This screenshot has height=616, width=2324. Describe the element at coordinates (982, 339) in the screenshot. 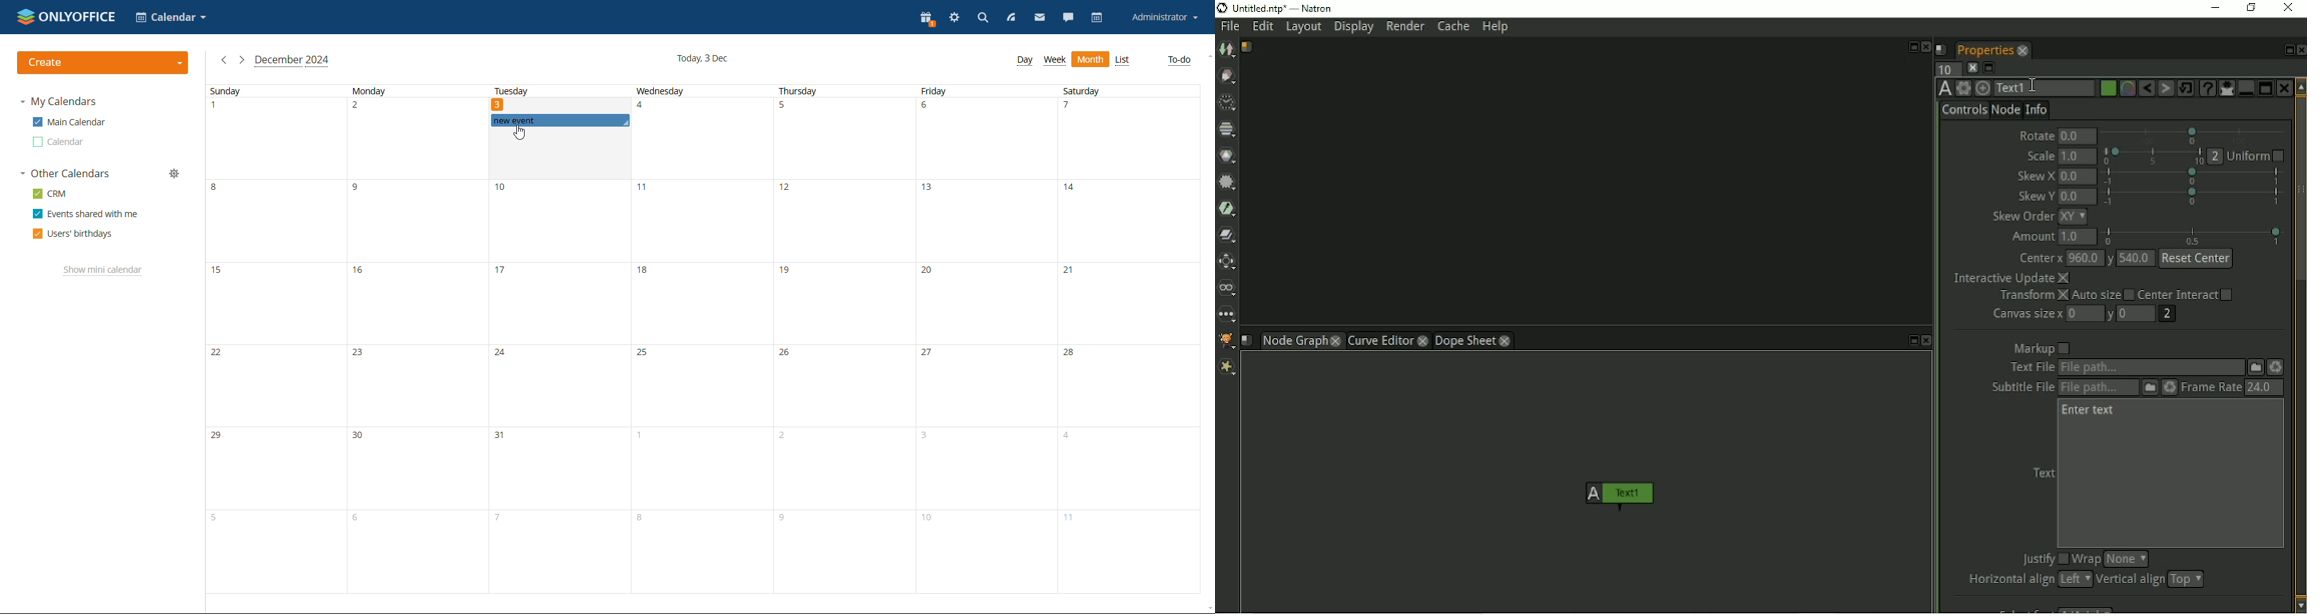

I see `friday` at that location.